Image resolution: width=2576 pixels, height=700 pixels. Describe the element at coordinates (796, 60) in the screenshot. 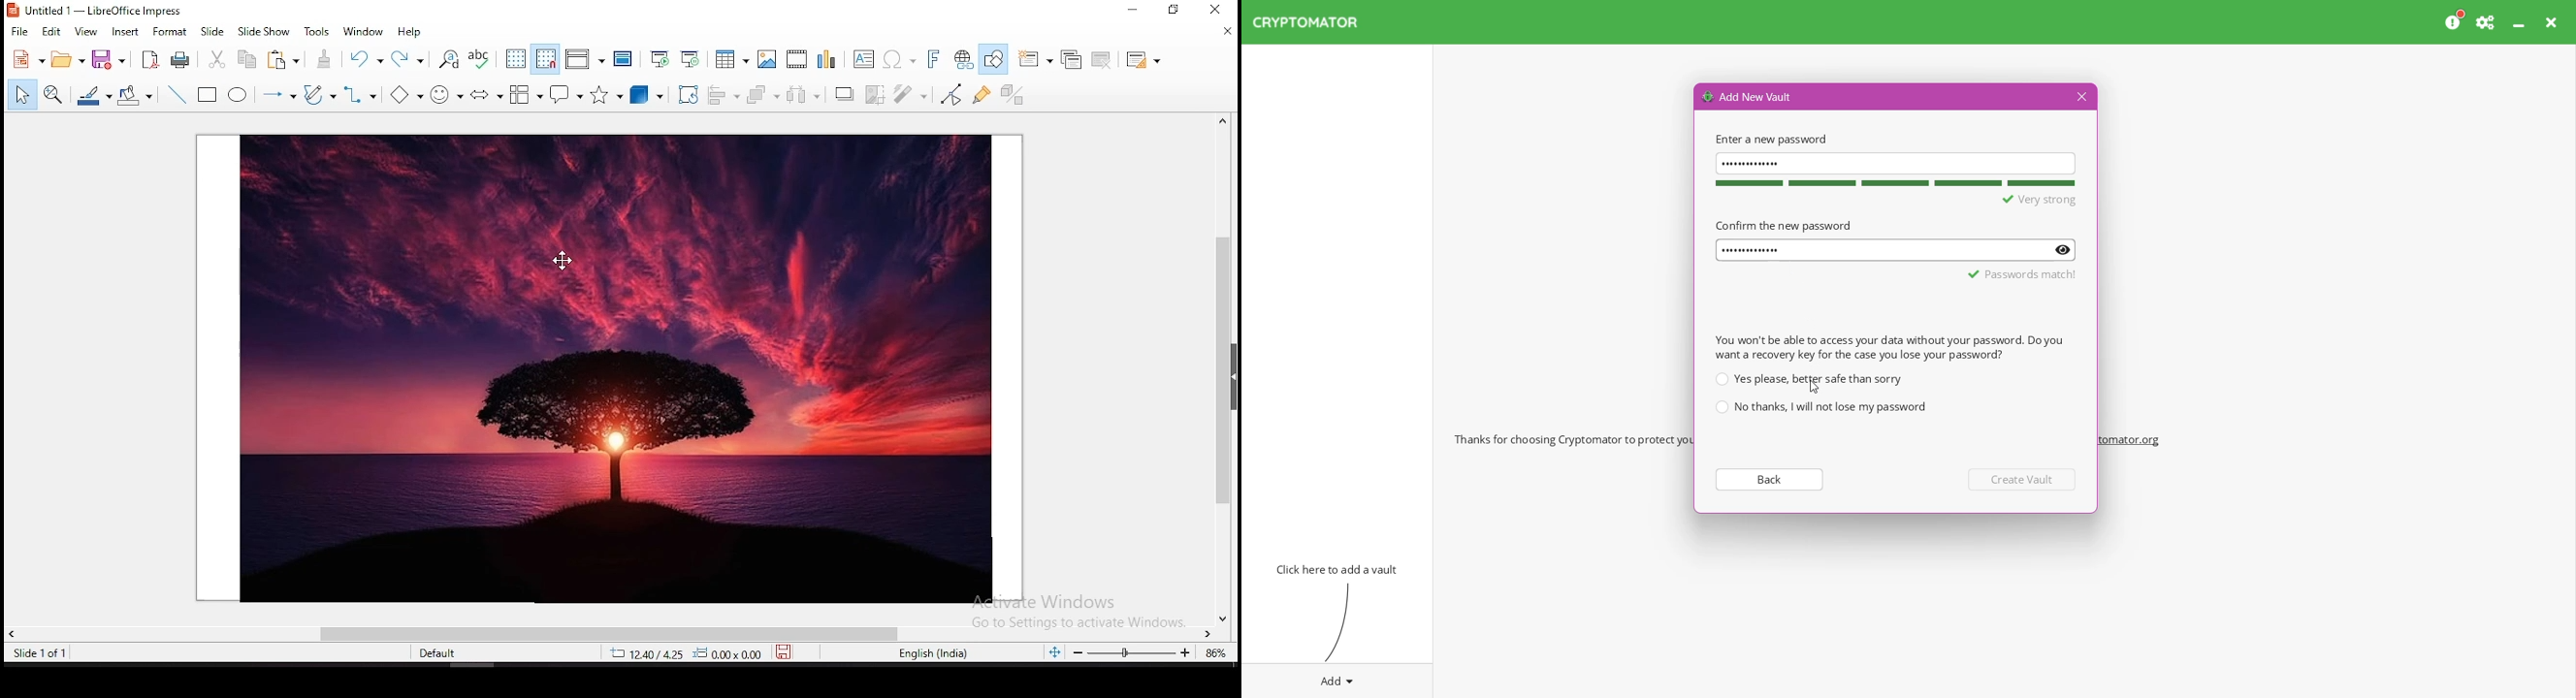

I see `insert video` at that location.